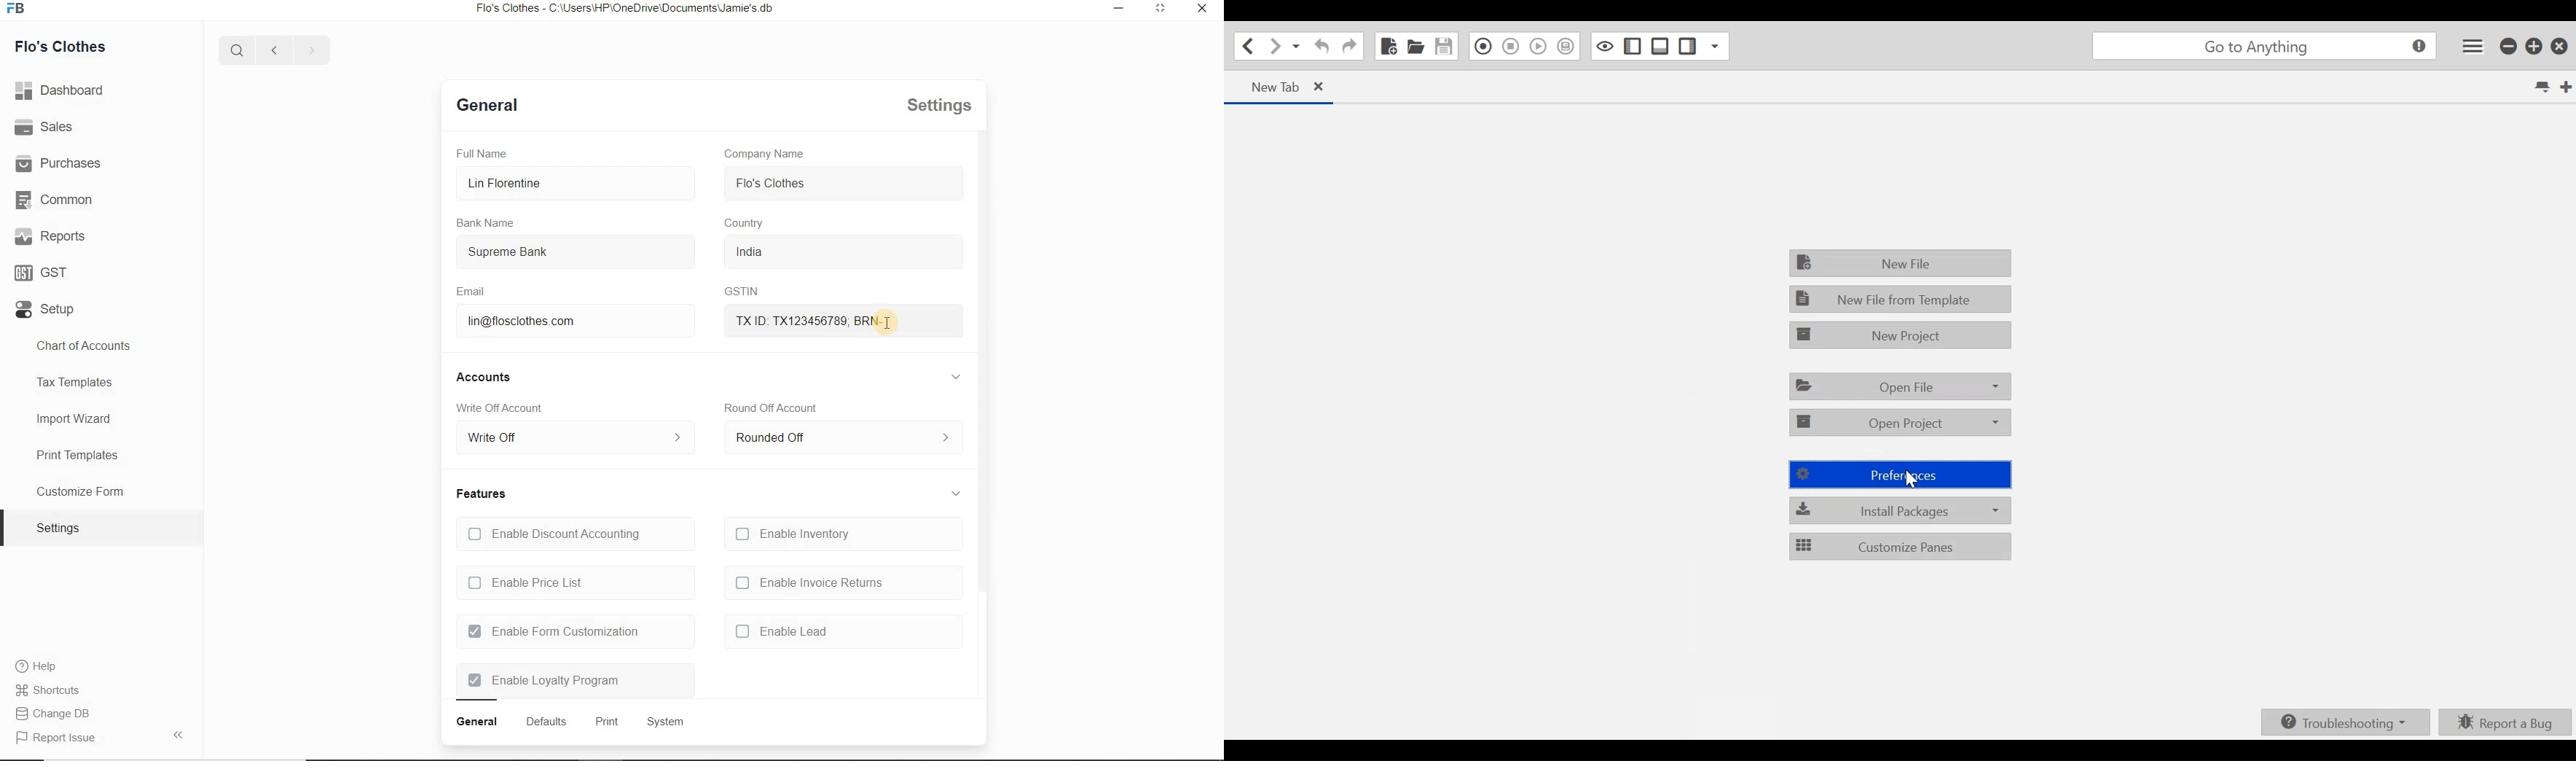 The width and height of the screenshot is (2576, 784). I want to click on icon, so click(20, 12).